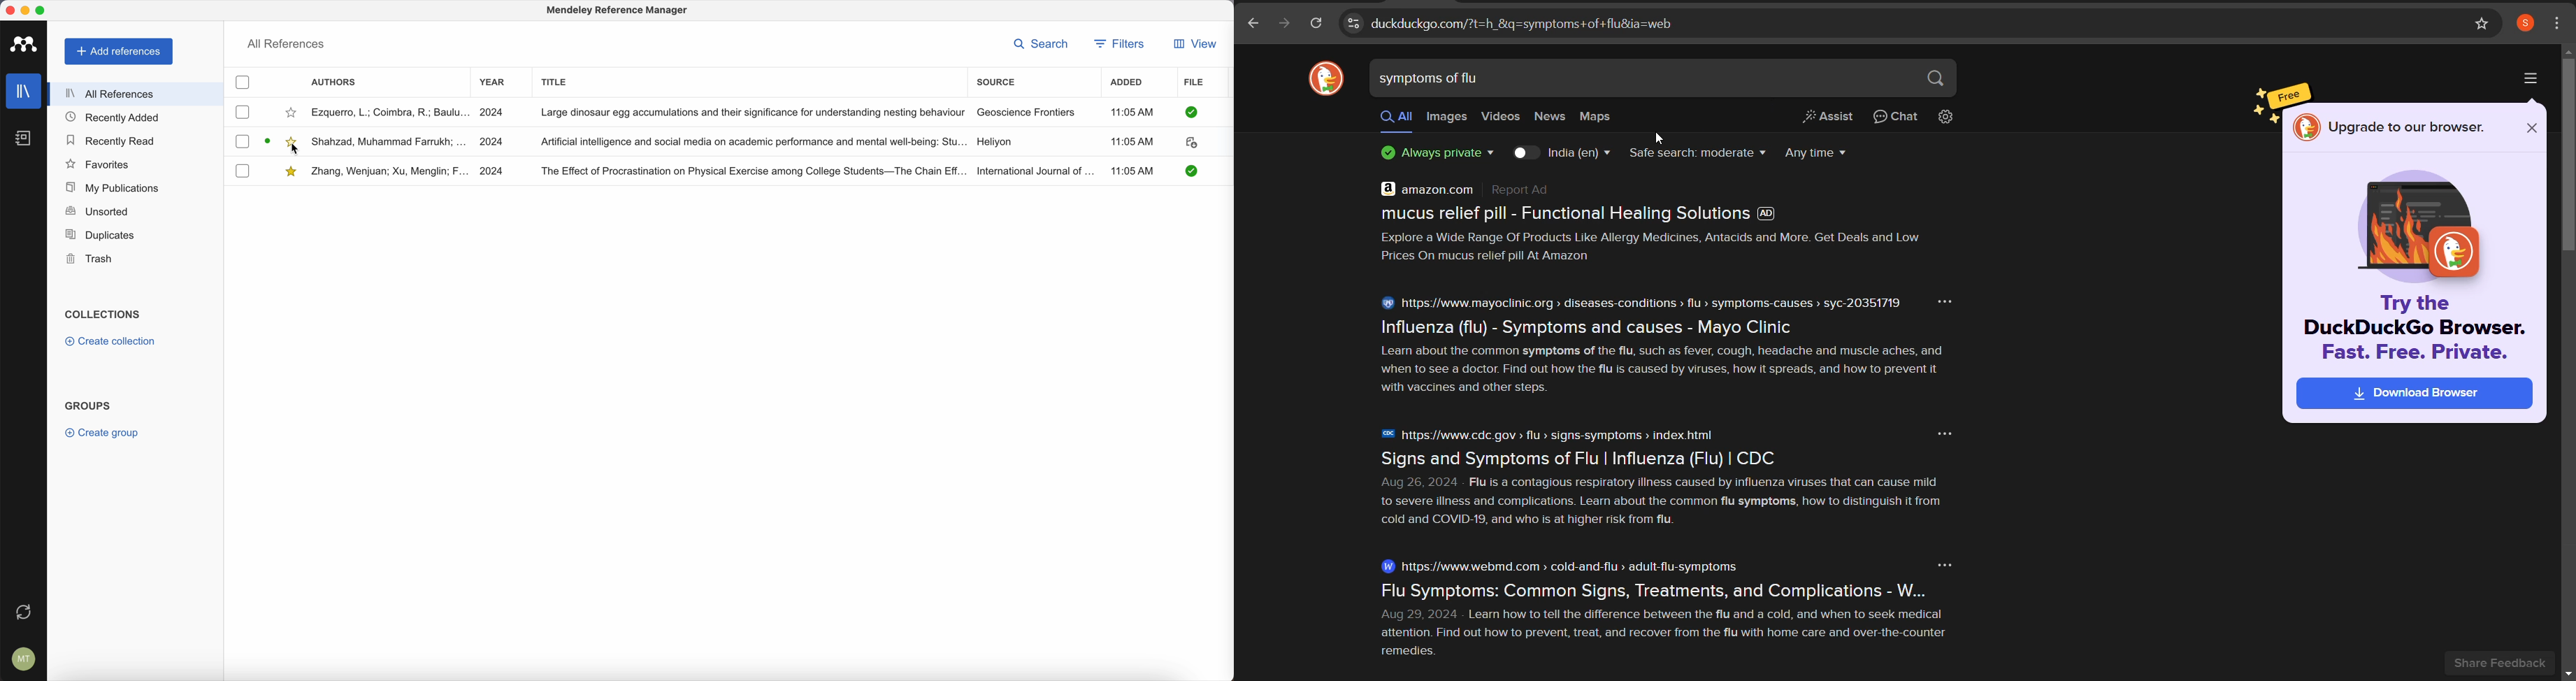 The image size is (2576, 700). Describe the element at coordinates (111, 186) in the screenshot. I see `my publications` at that location.